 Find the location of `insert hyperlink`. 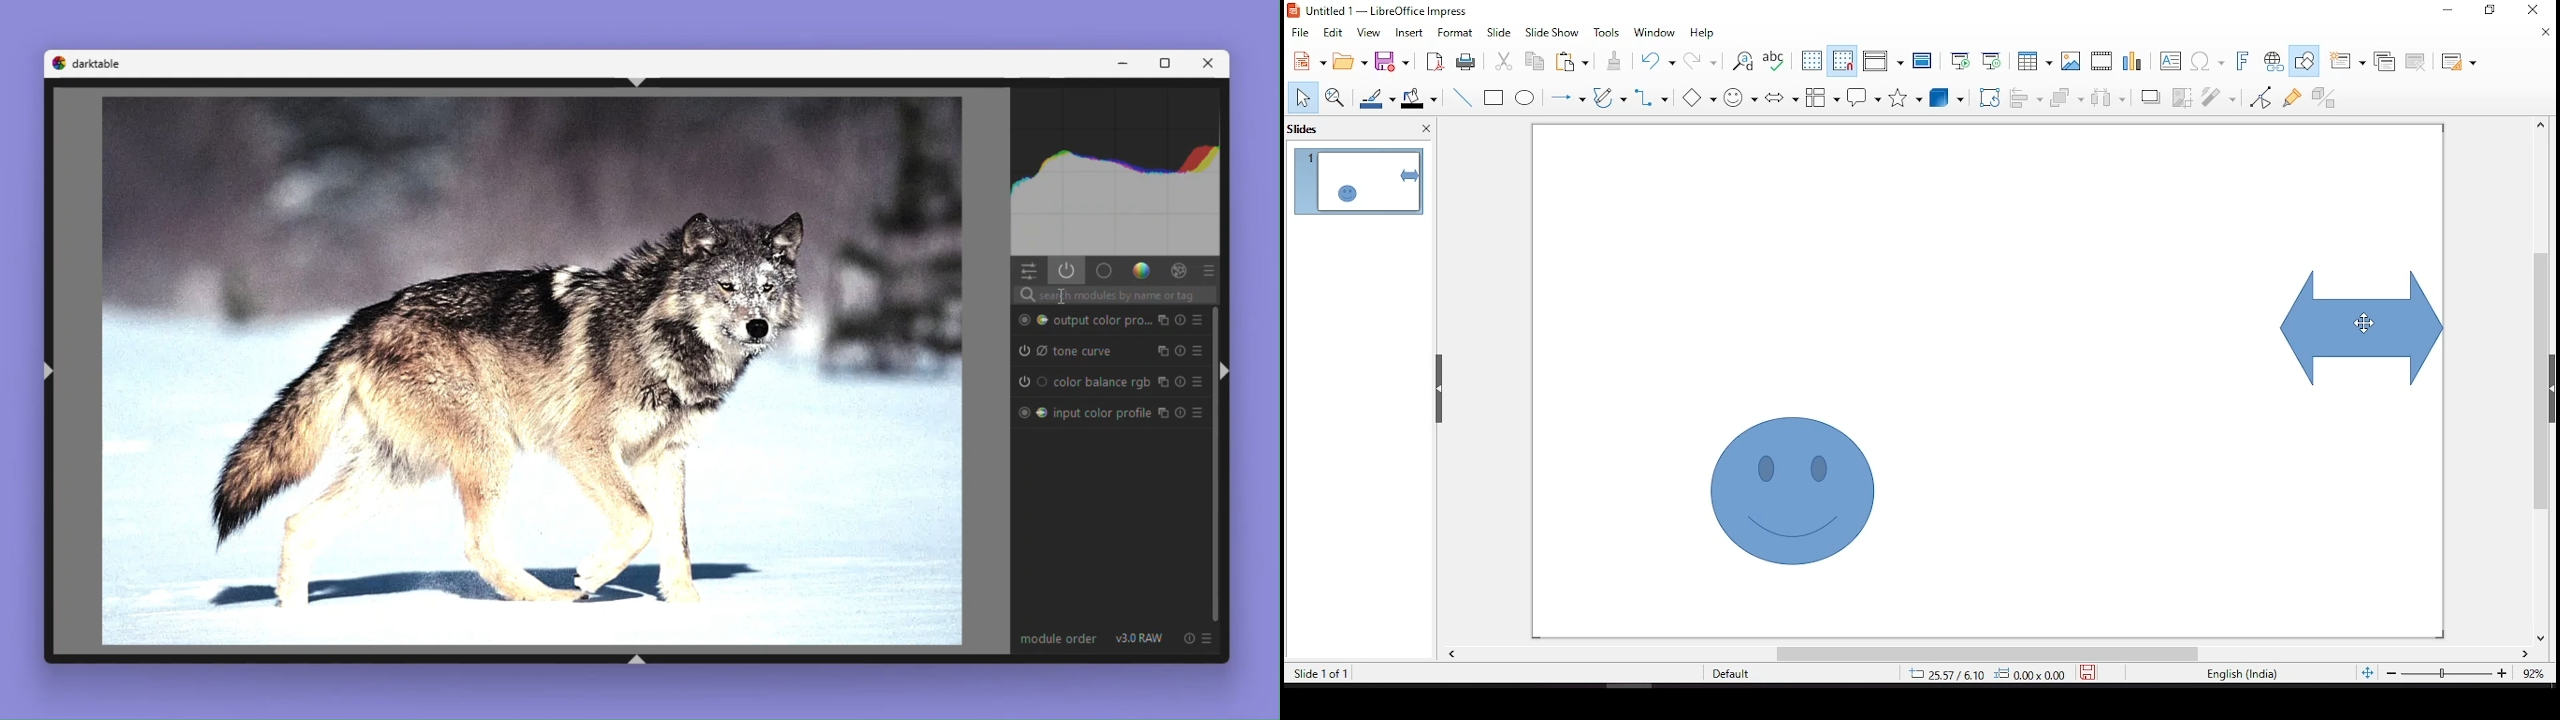

insert hyperlink is located at coordinates (2273, 62).